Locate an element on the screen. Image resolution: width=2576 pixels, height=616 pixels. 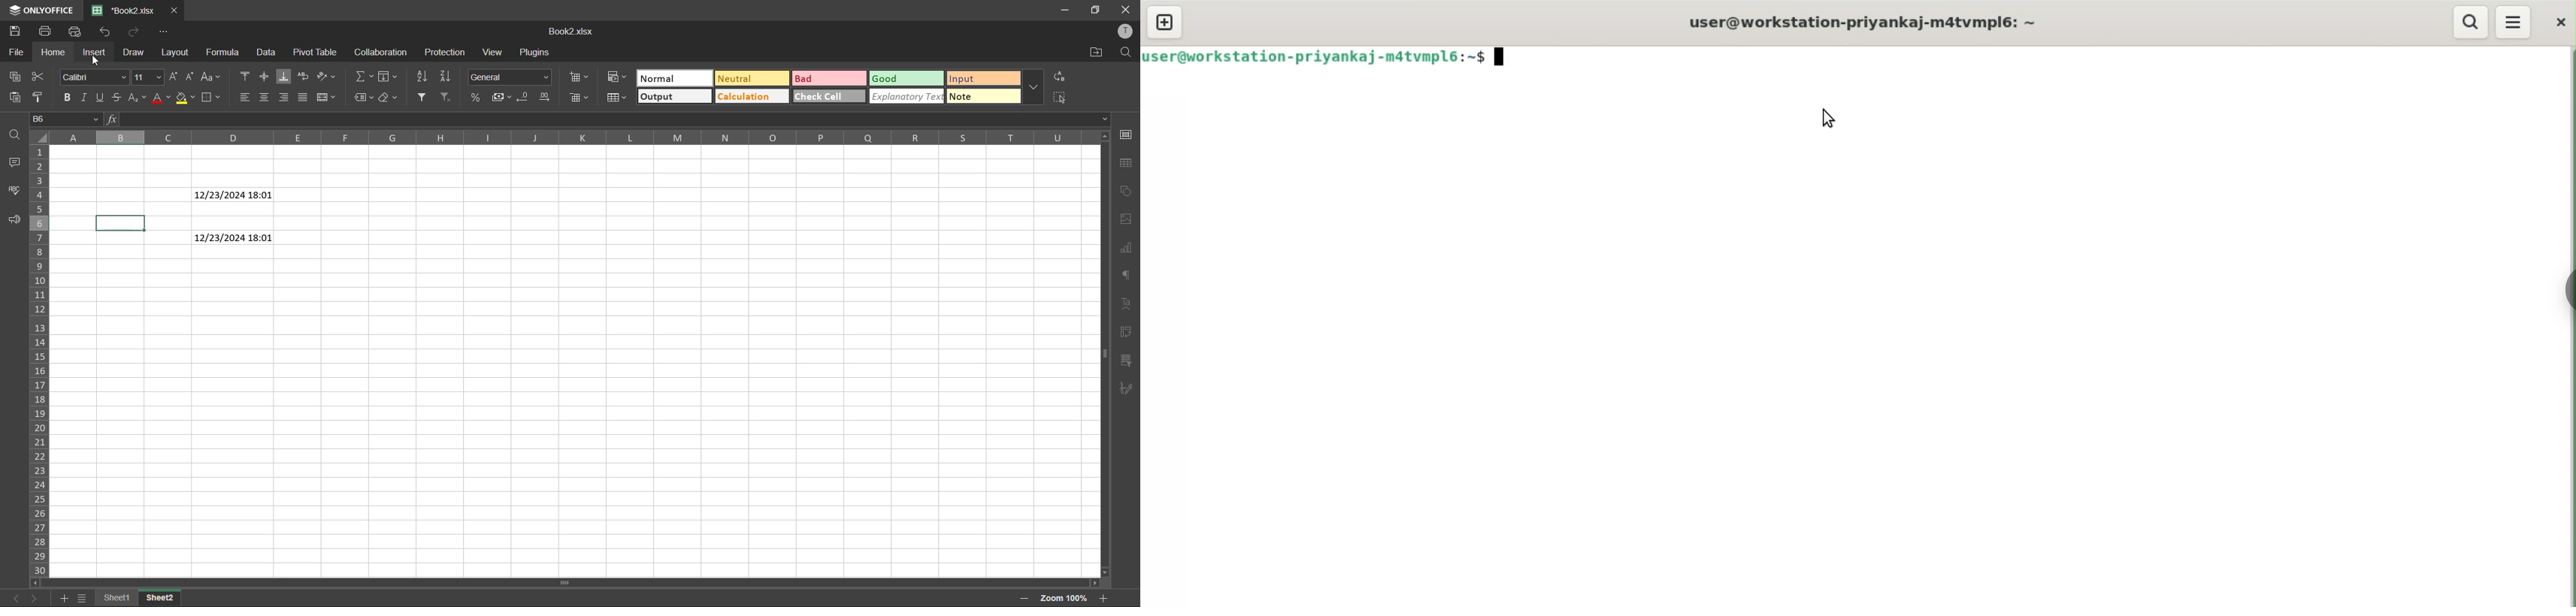
zoom in is located at coordinates (1023, 596).